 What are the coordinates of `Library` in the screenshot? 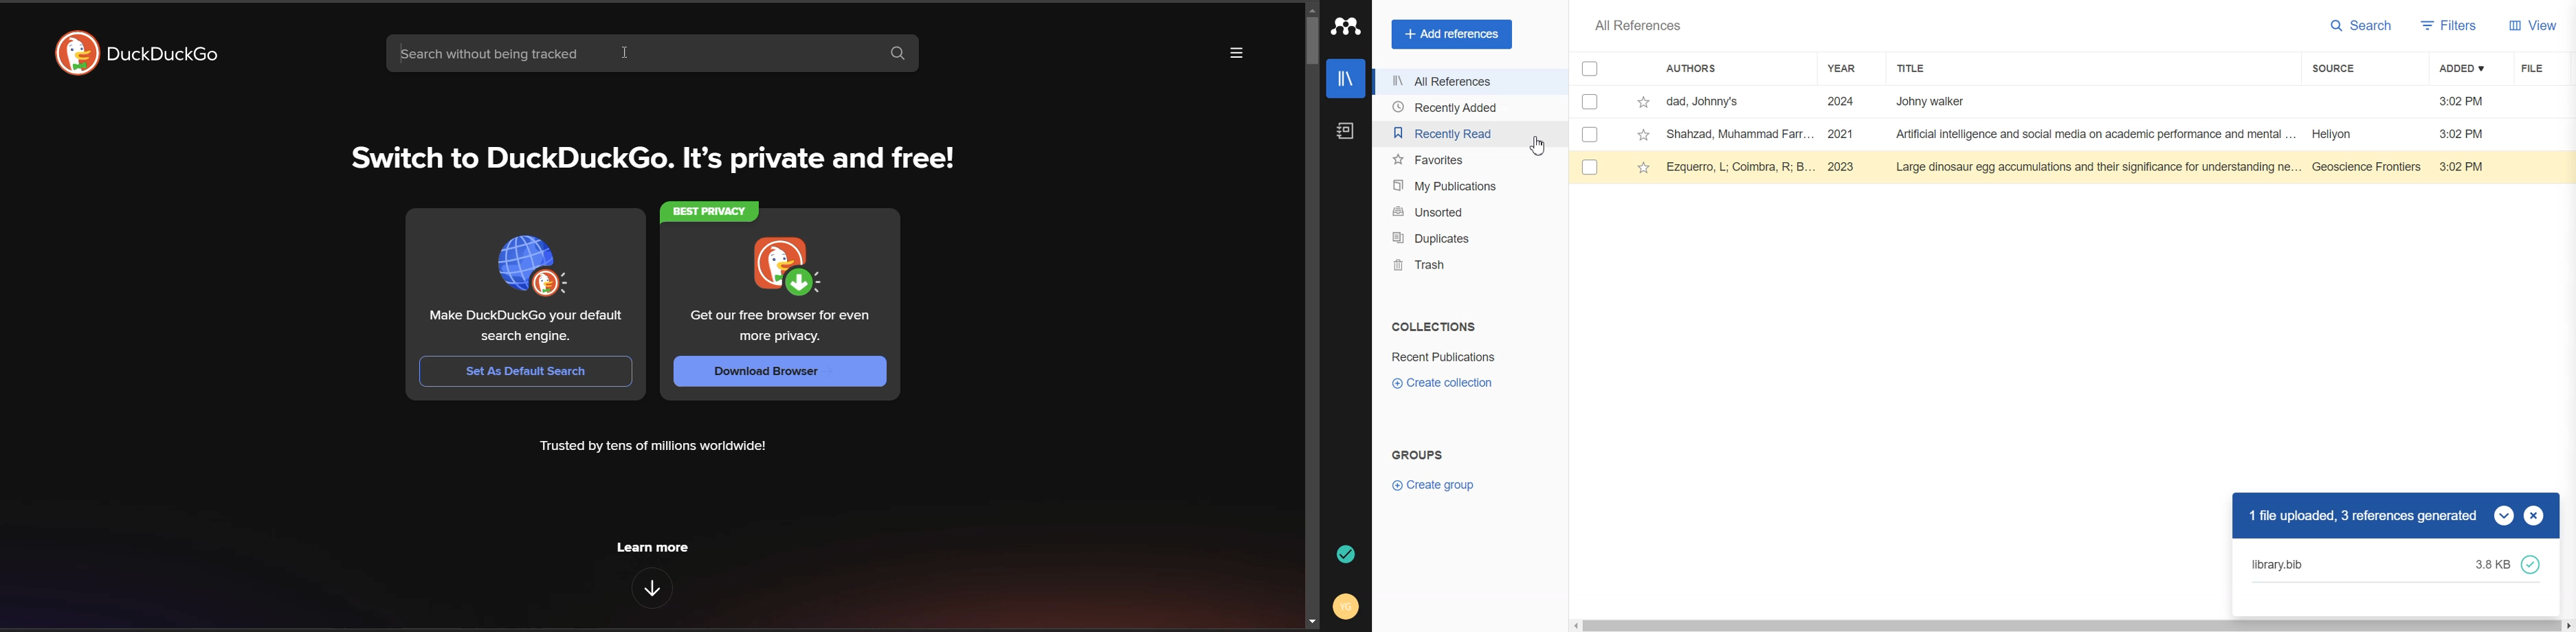 It's located at (1345, 80).